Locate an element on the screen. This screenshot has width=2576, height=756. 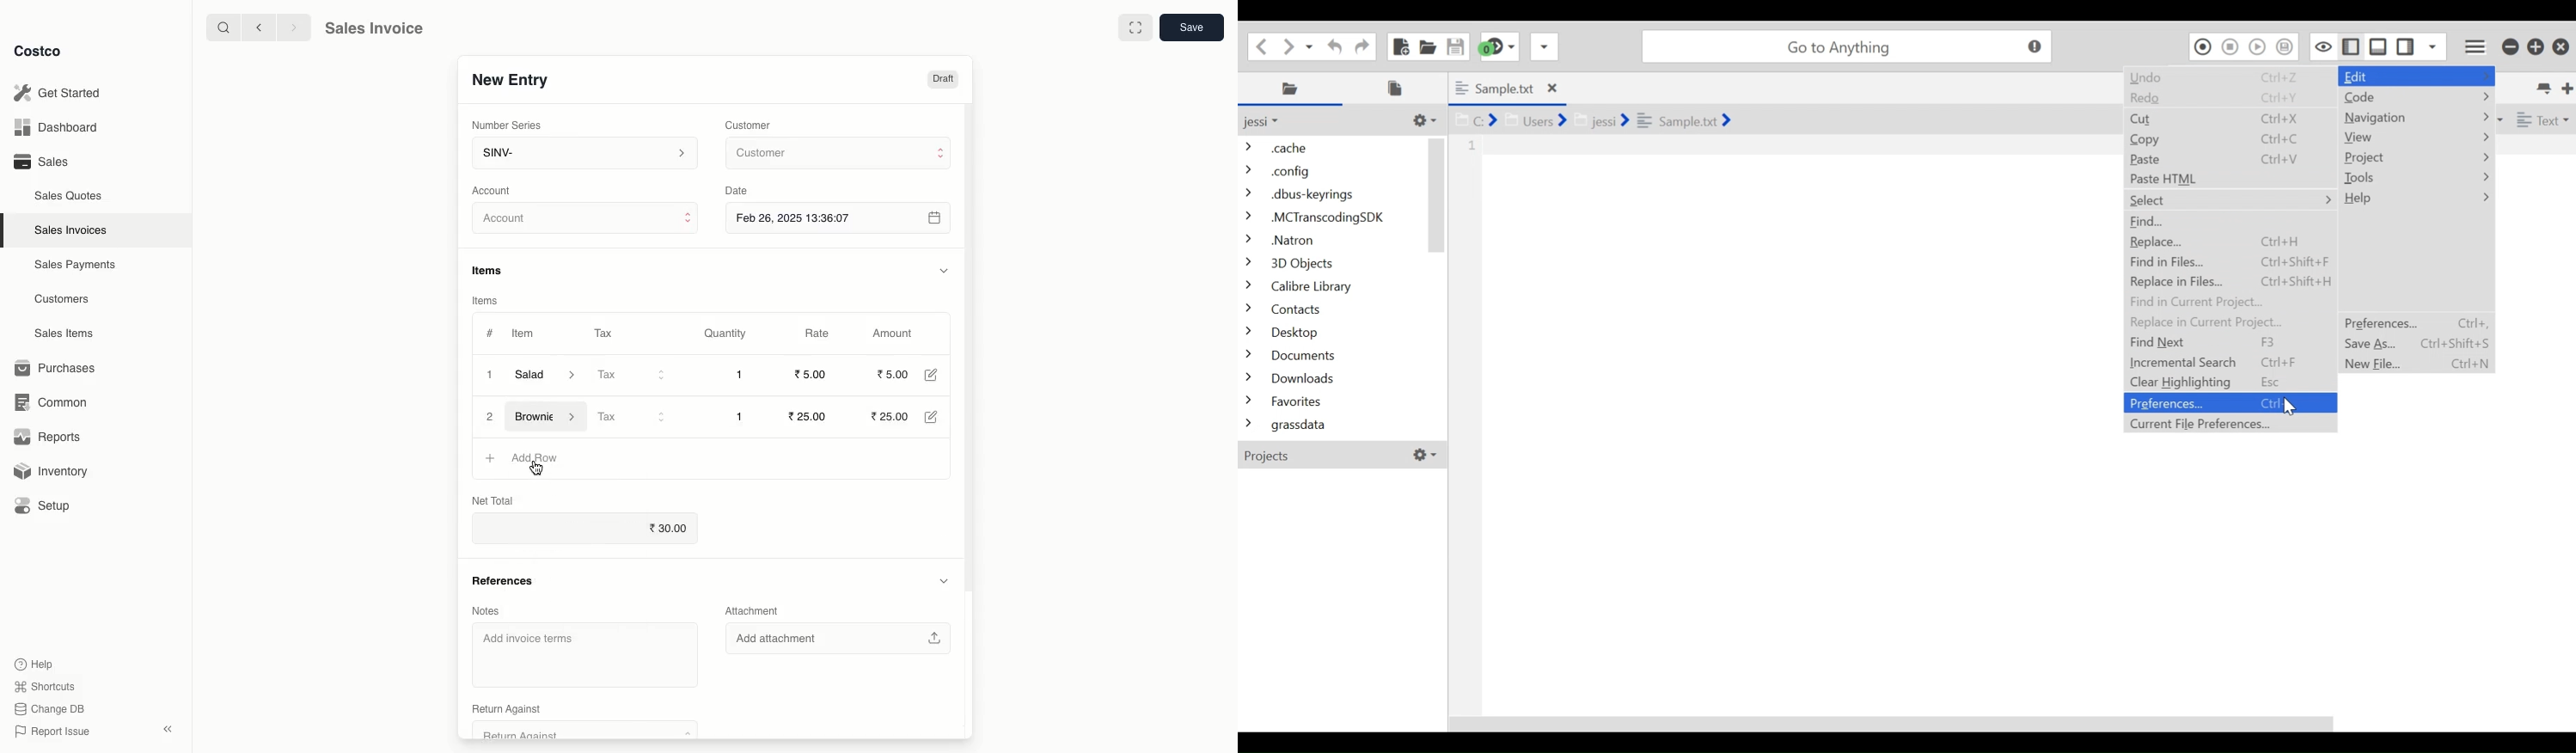
Draft is located at coordinates (943, 80).